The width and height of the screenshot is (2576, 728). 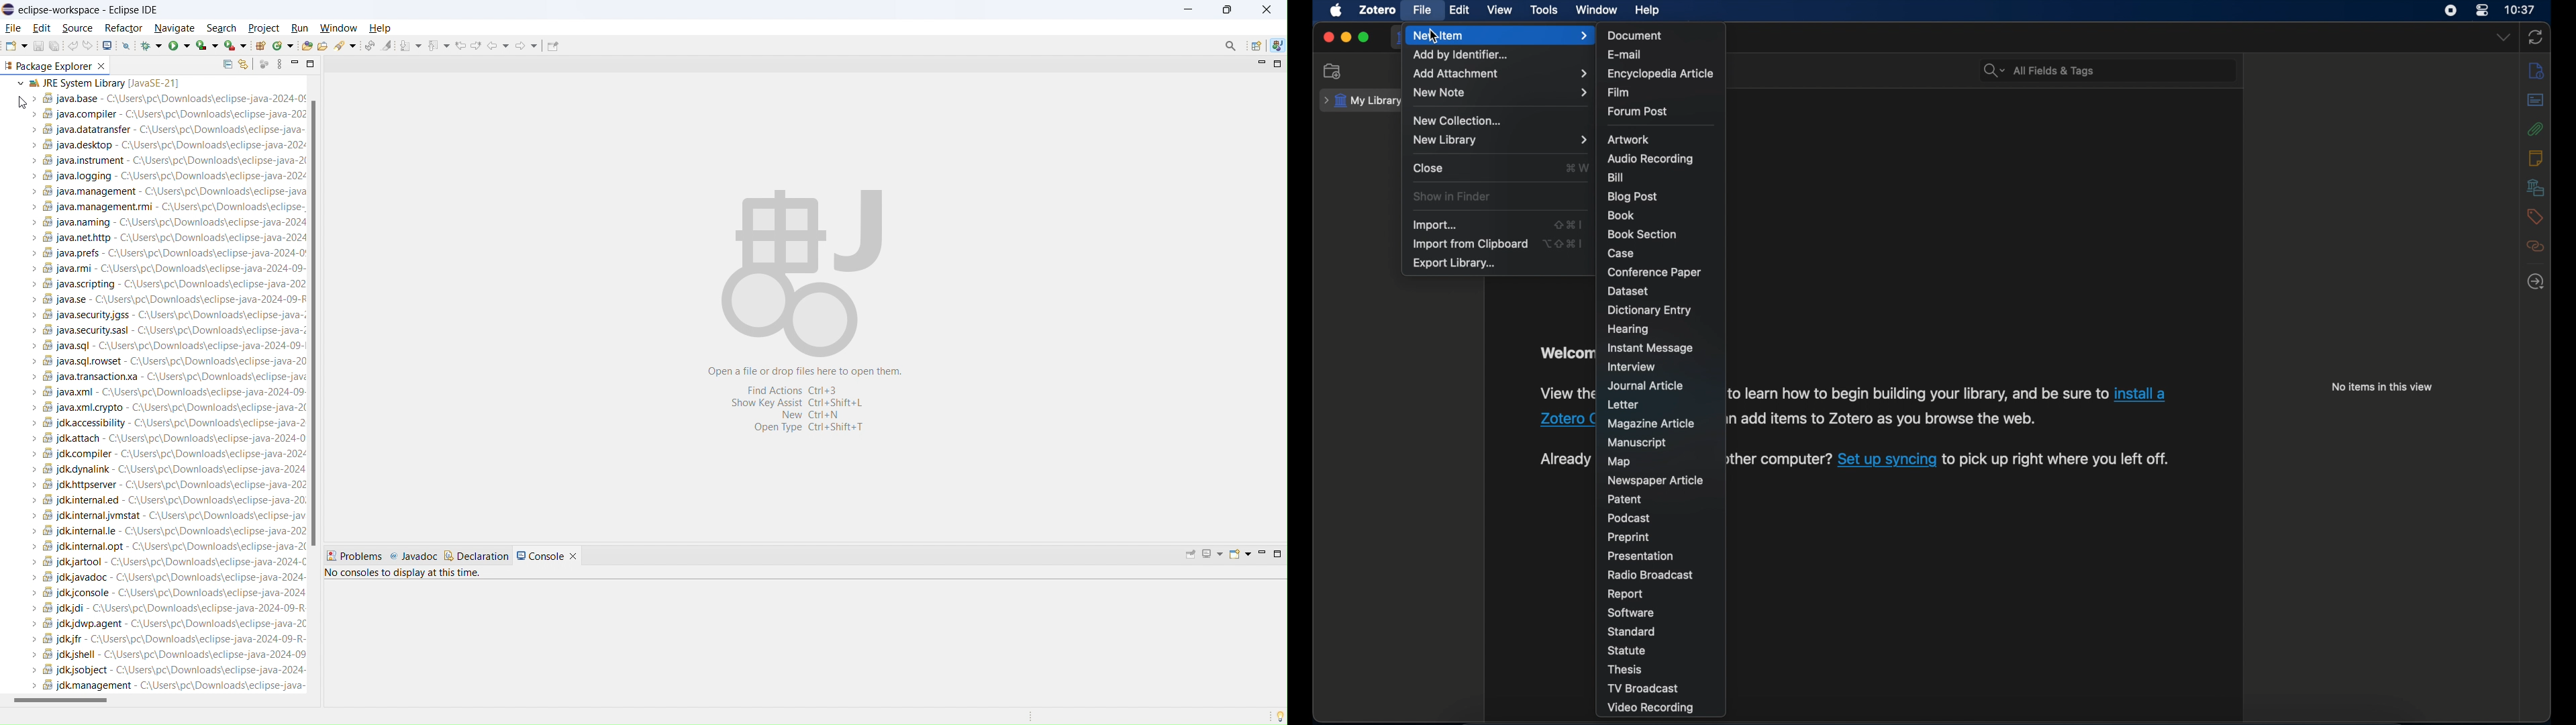 What do you see at coordinates (1634, 632) in the screenshot?
I see `standard` at bounding box center [1634, 632].